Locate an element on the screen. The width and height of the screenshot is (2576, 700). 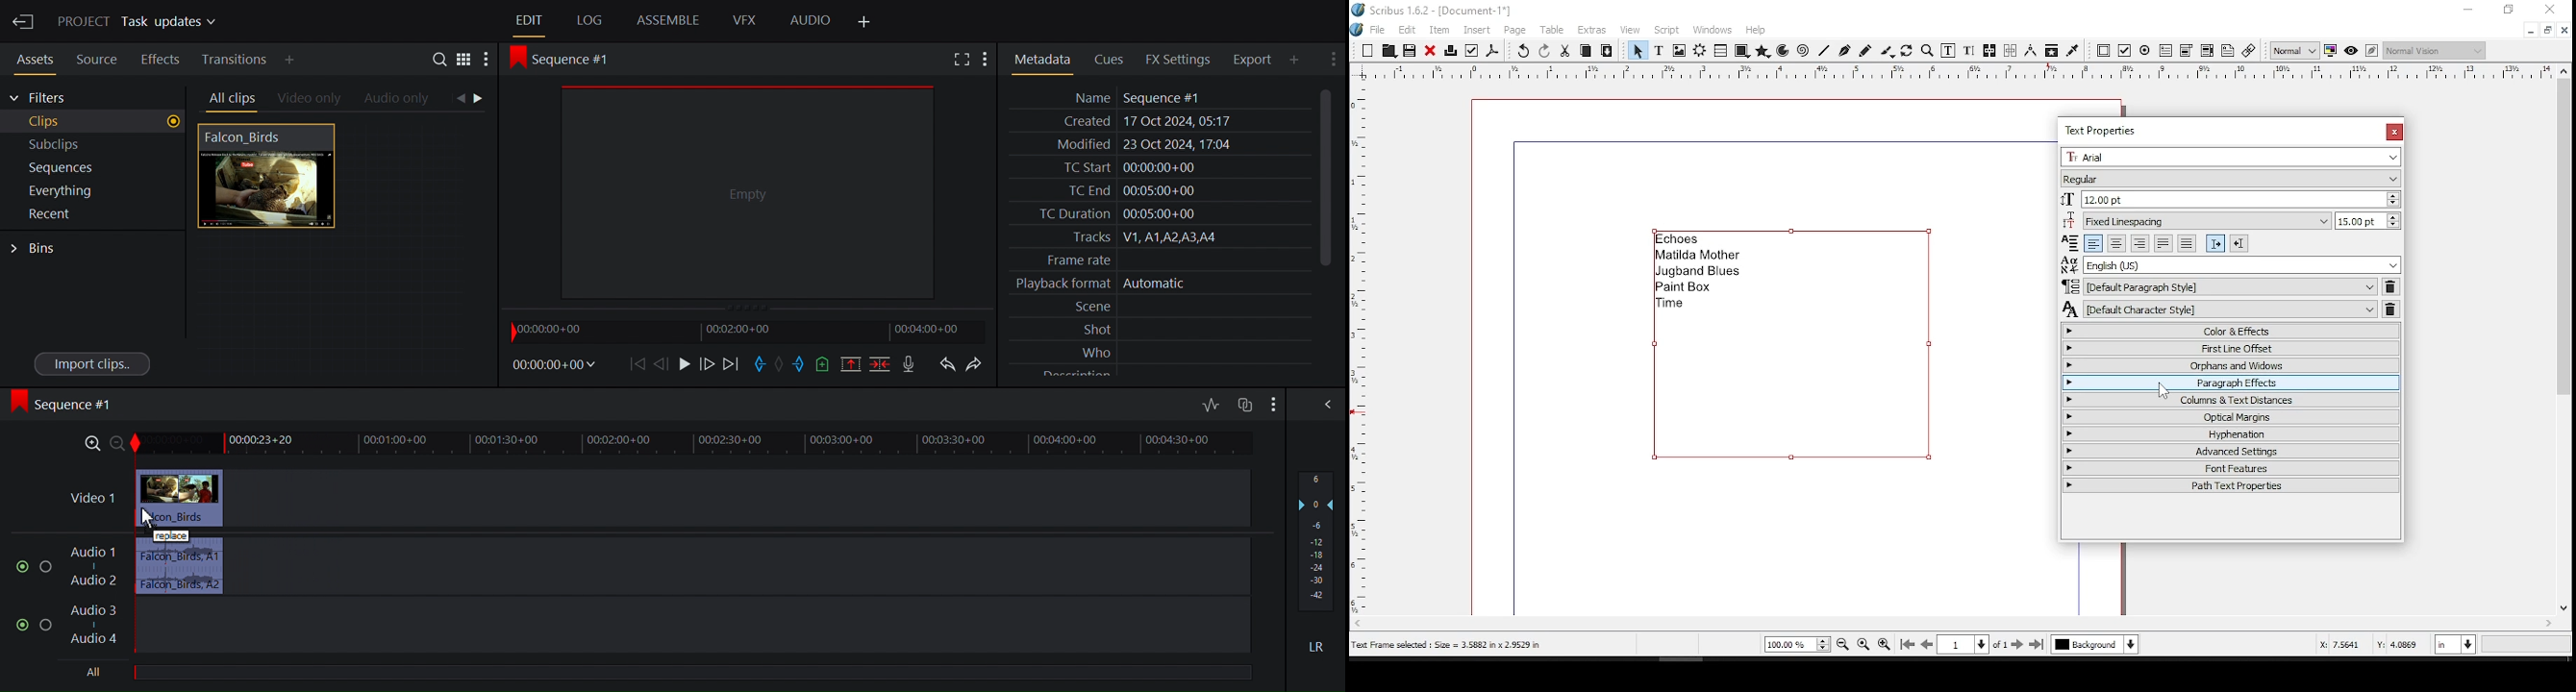
select the visual appearance of display is located at coordinates (2434, 50).